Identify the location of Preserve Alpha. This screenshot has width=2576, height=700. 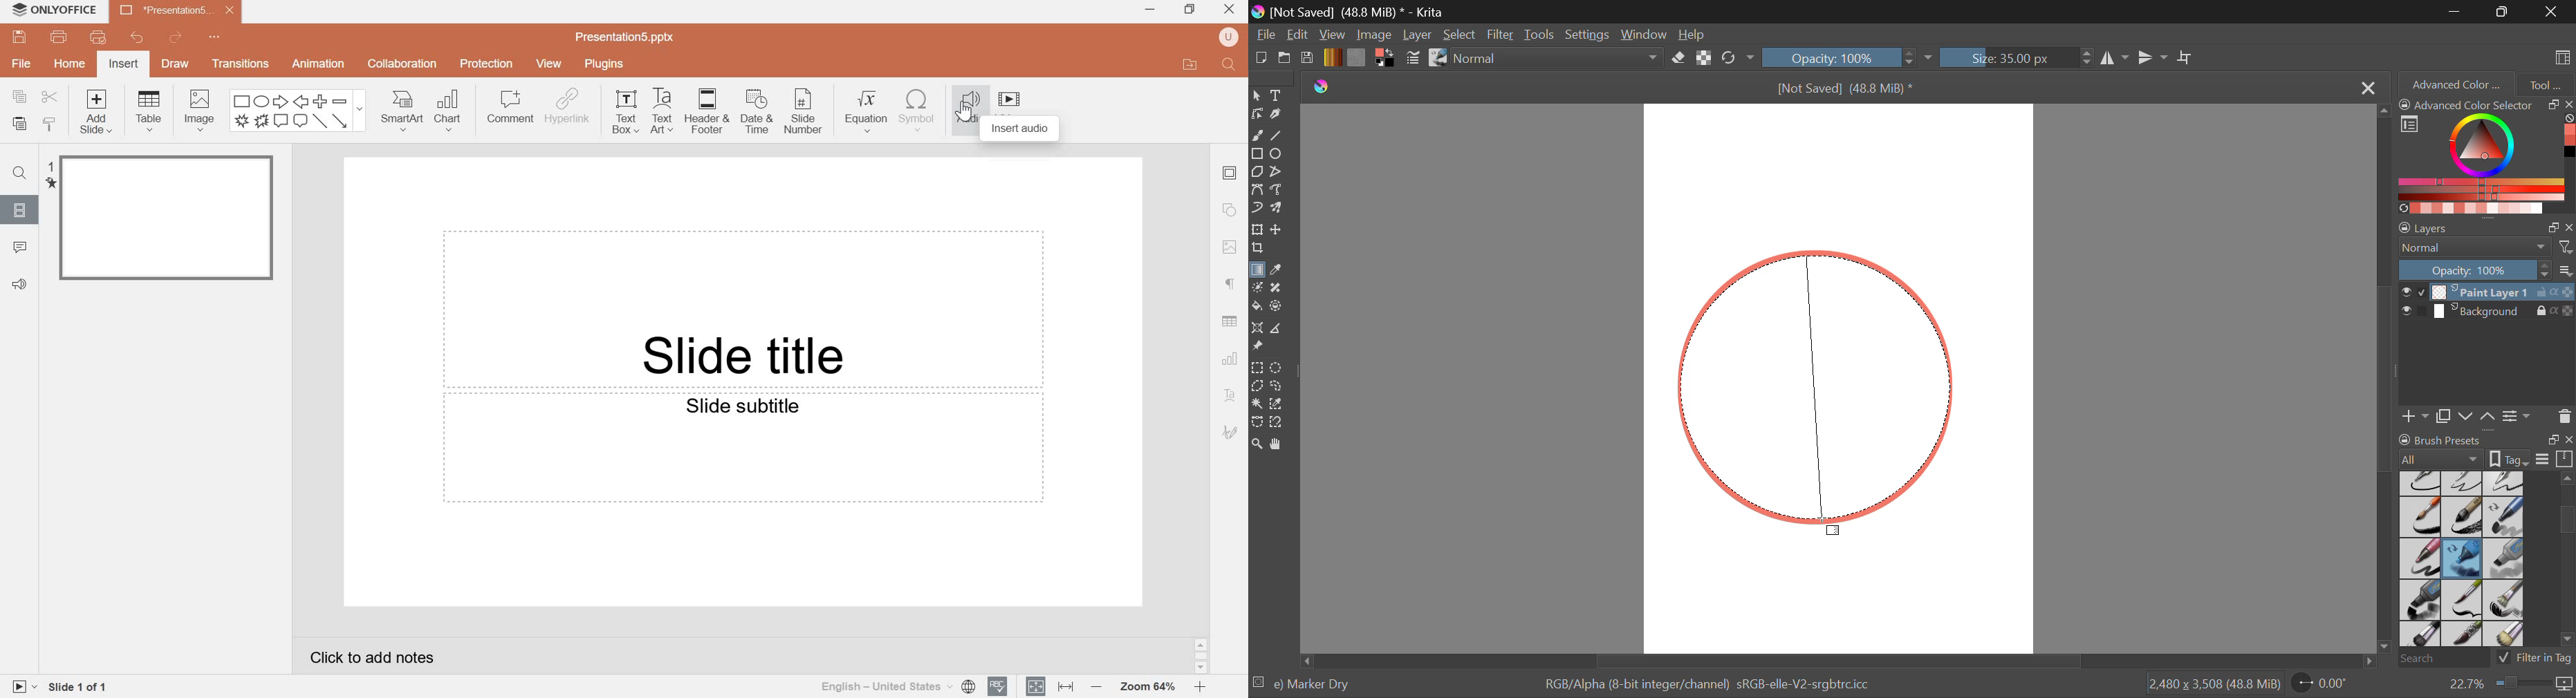
(1703, 58).